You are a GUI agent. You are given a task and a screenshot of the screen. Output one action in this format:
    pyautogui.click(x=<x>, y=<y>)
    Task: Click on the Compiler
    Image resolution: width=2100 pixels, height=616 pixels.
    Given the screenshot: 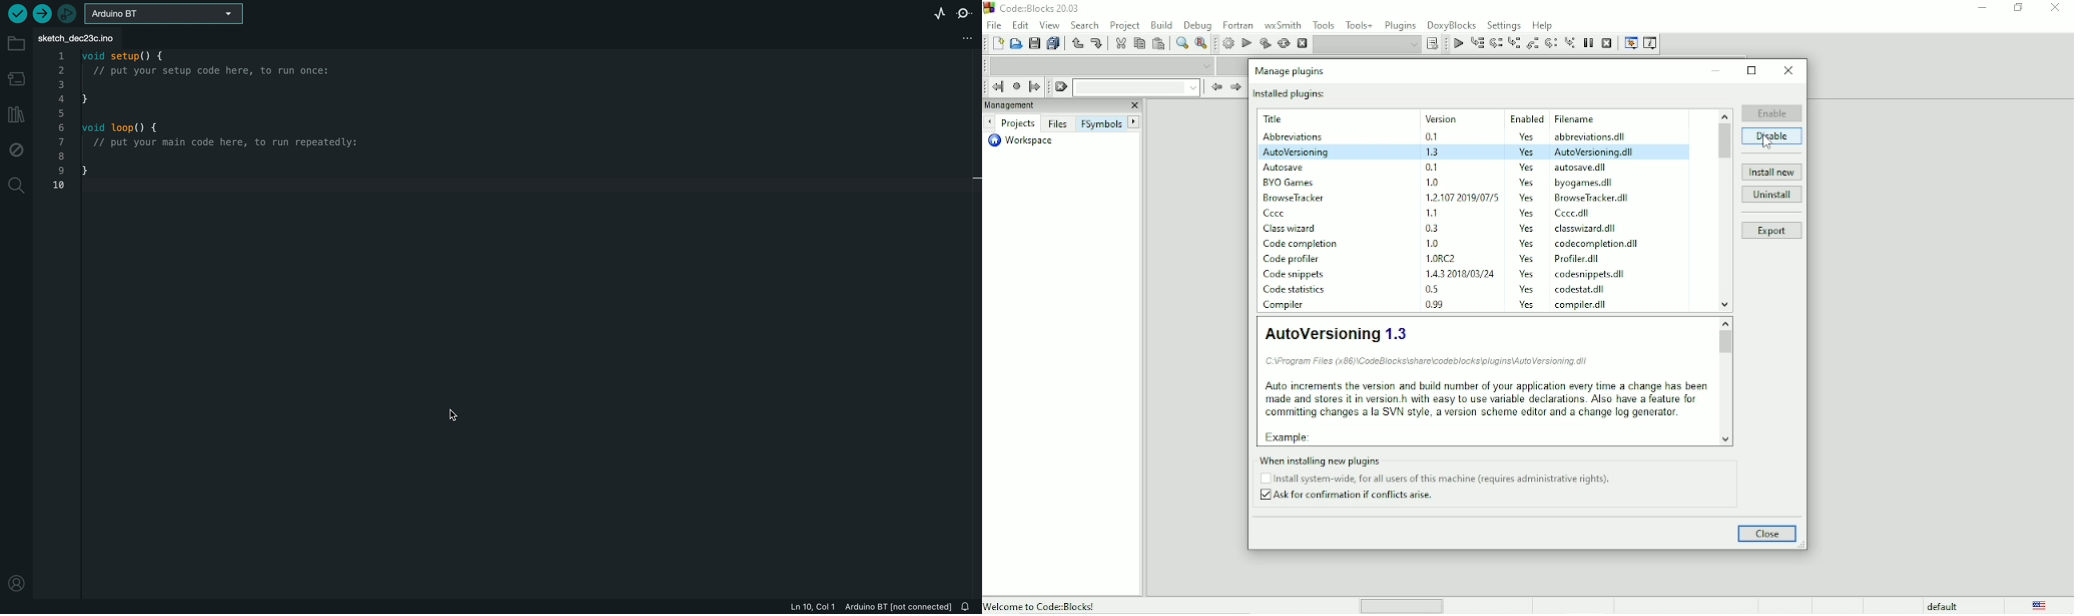 What is the action you would take?
    pyautogui.click(x=1286, y=306)
    